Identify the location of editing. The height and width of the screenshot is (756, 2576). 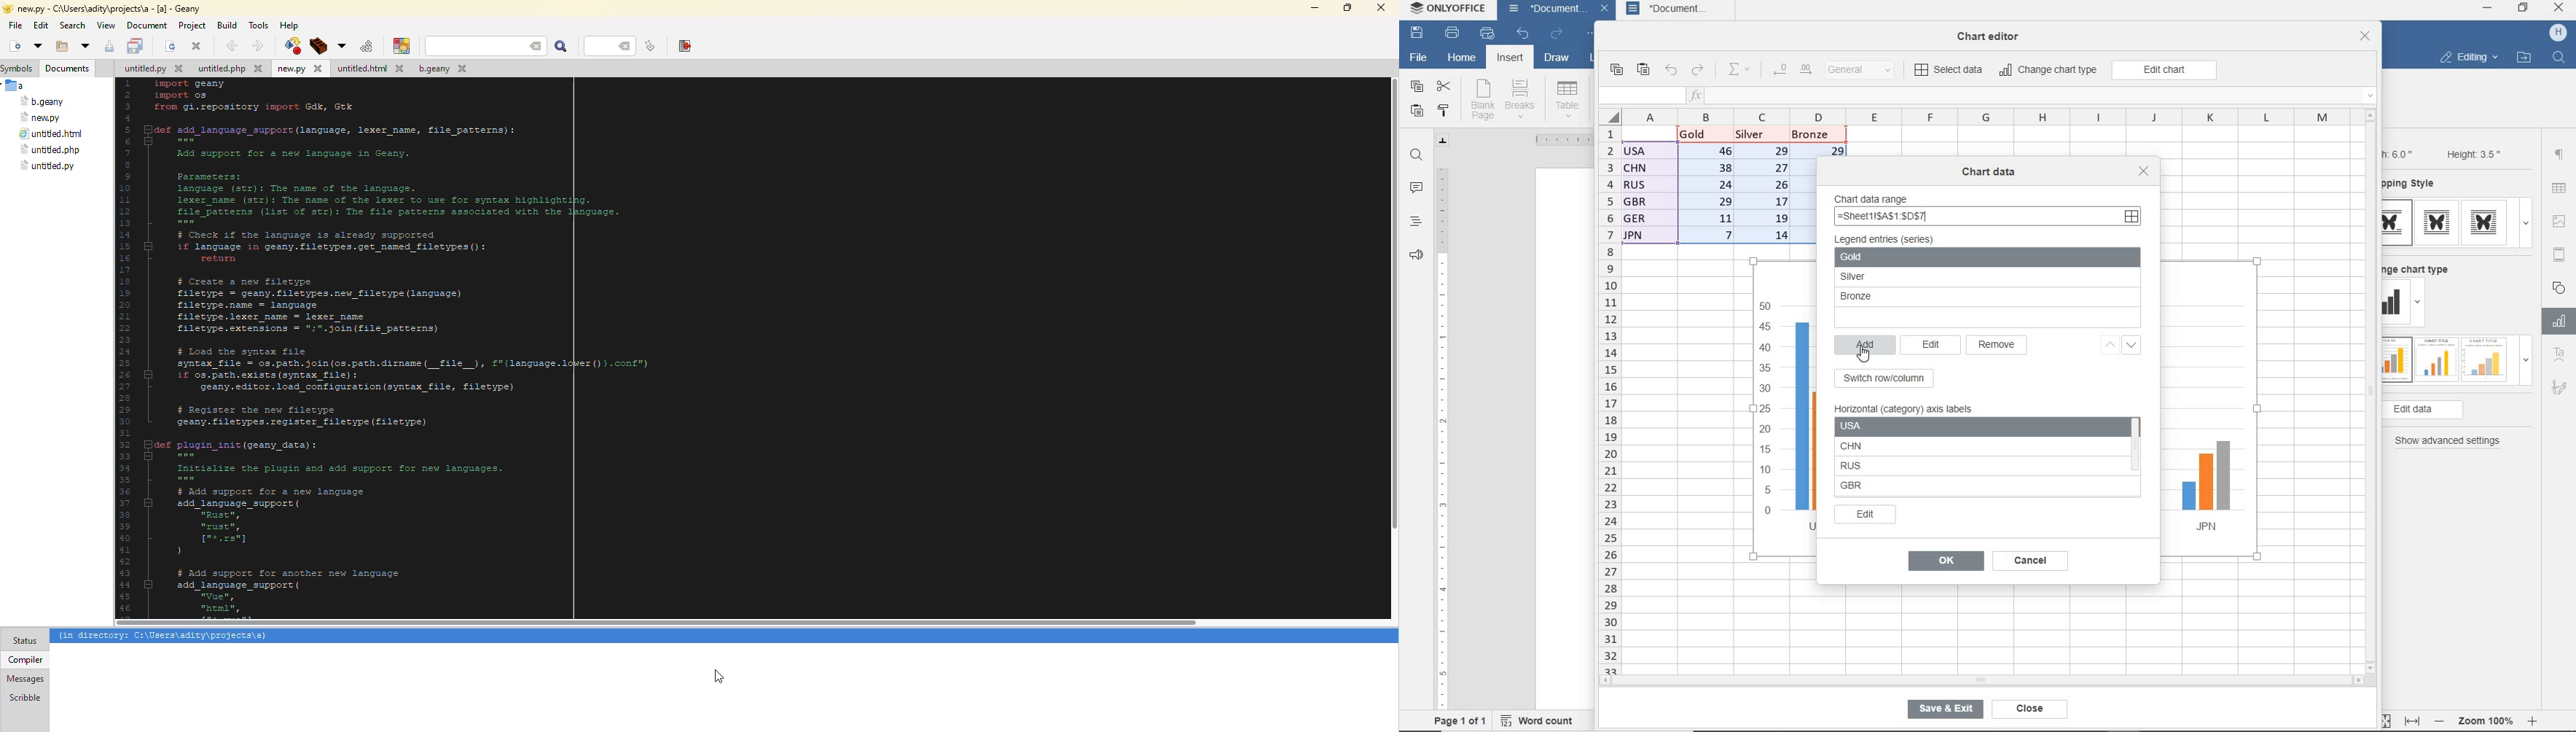
(2469, 59).